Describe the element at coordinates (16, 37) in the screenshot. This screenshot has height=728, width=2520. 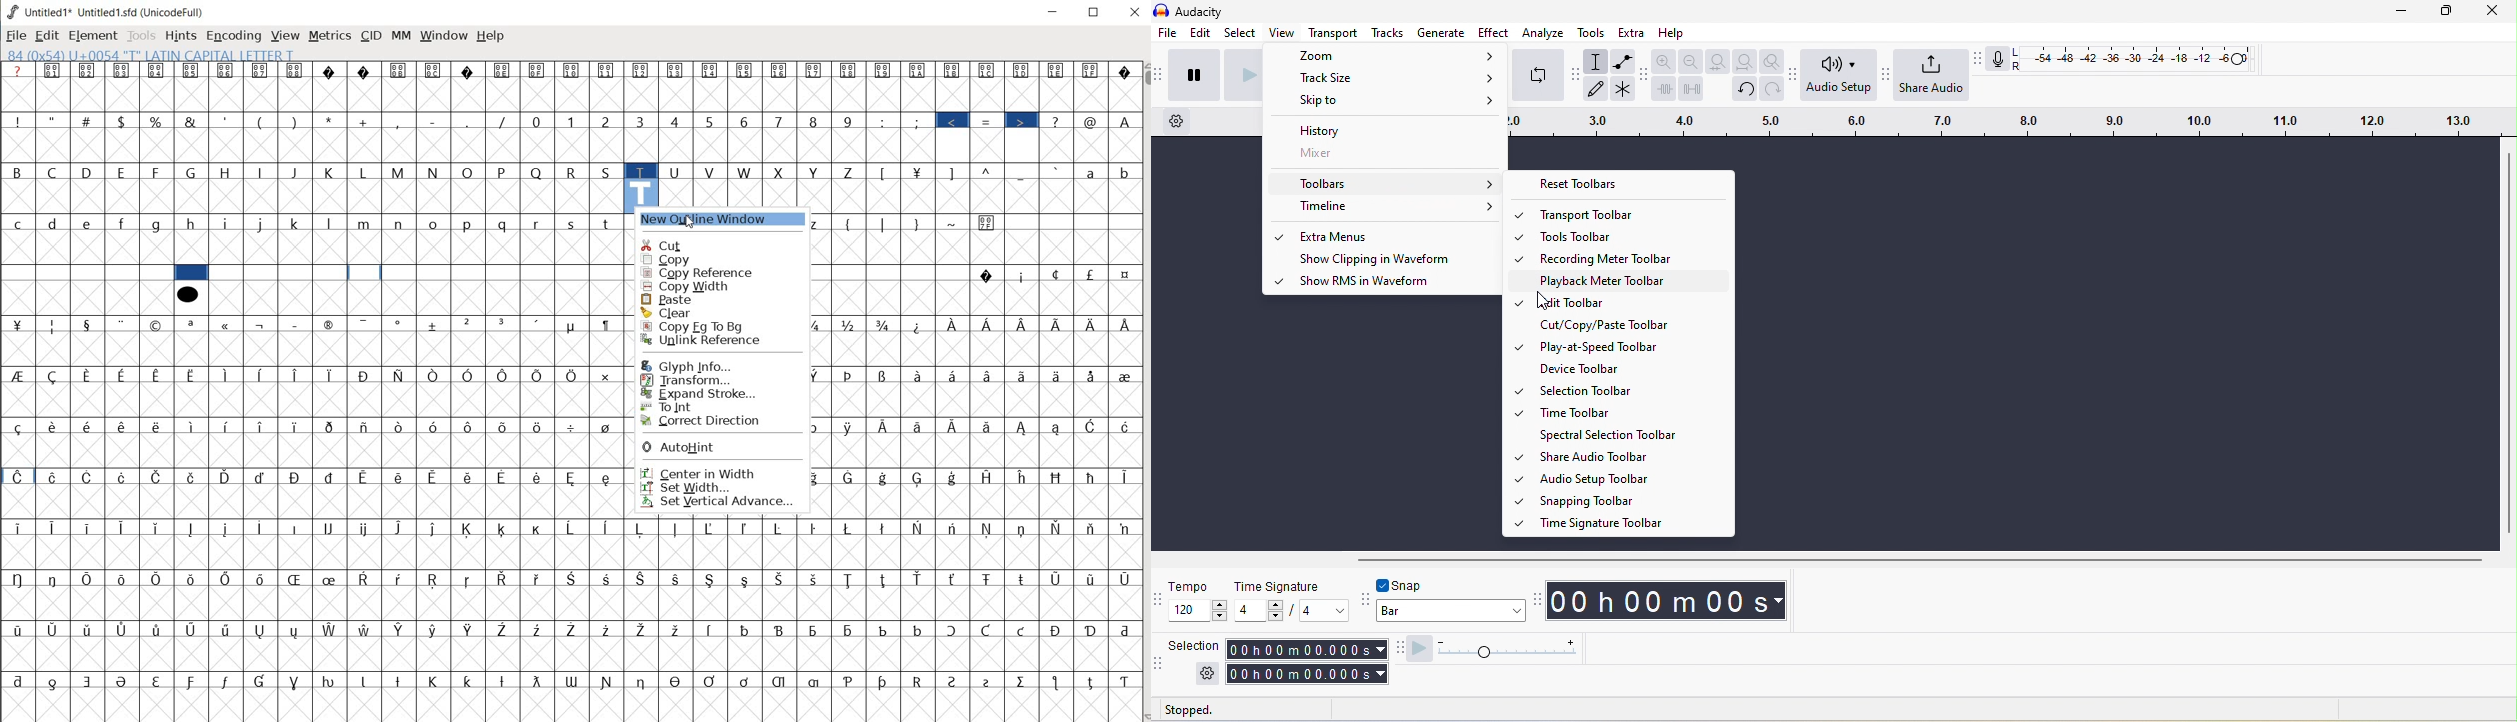
I see `file` at that location.